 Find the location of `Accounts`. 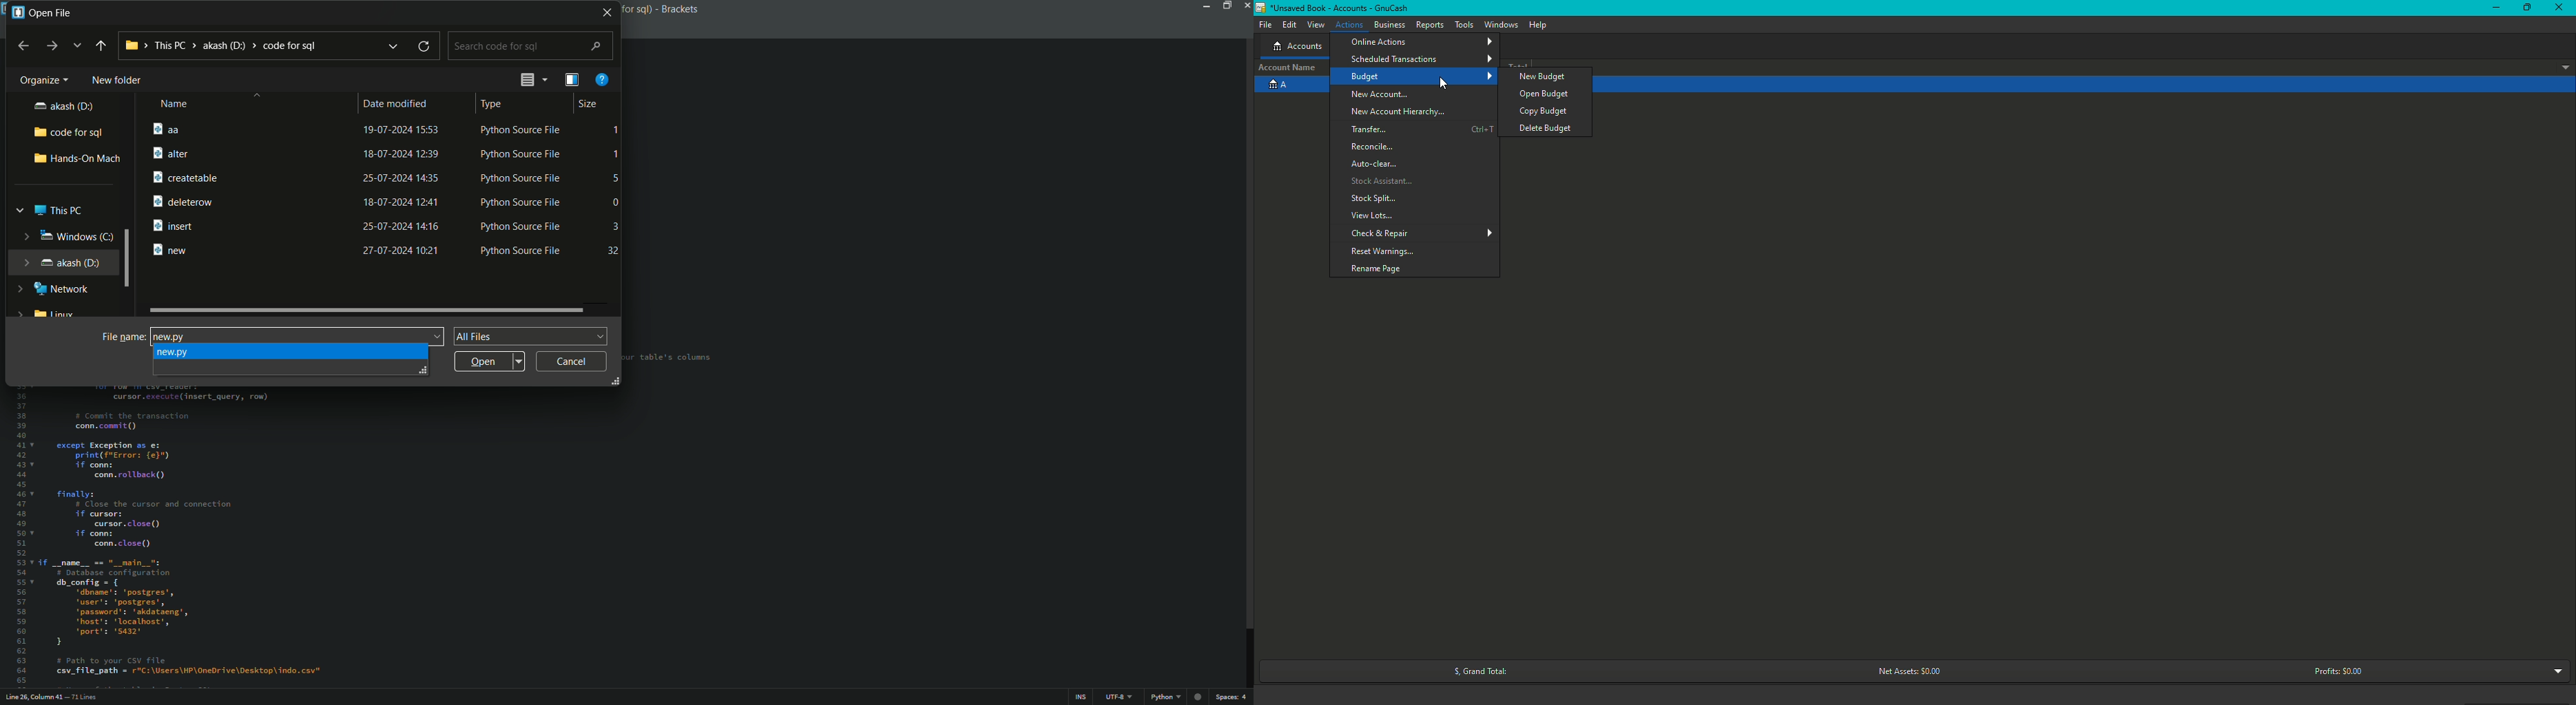

Accounts is located at coordinates (1299, 47).